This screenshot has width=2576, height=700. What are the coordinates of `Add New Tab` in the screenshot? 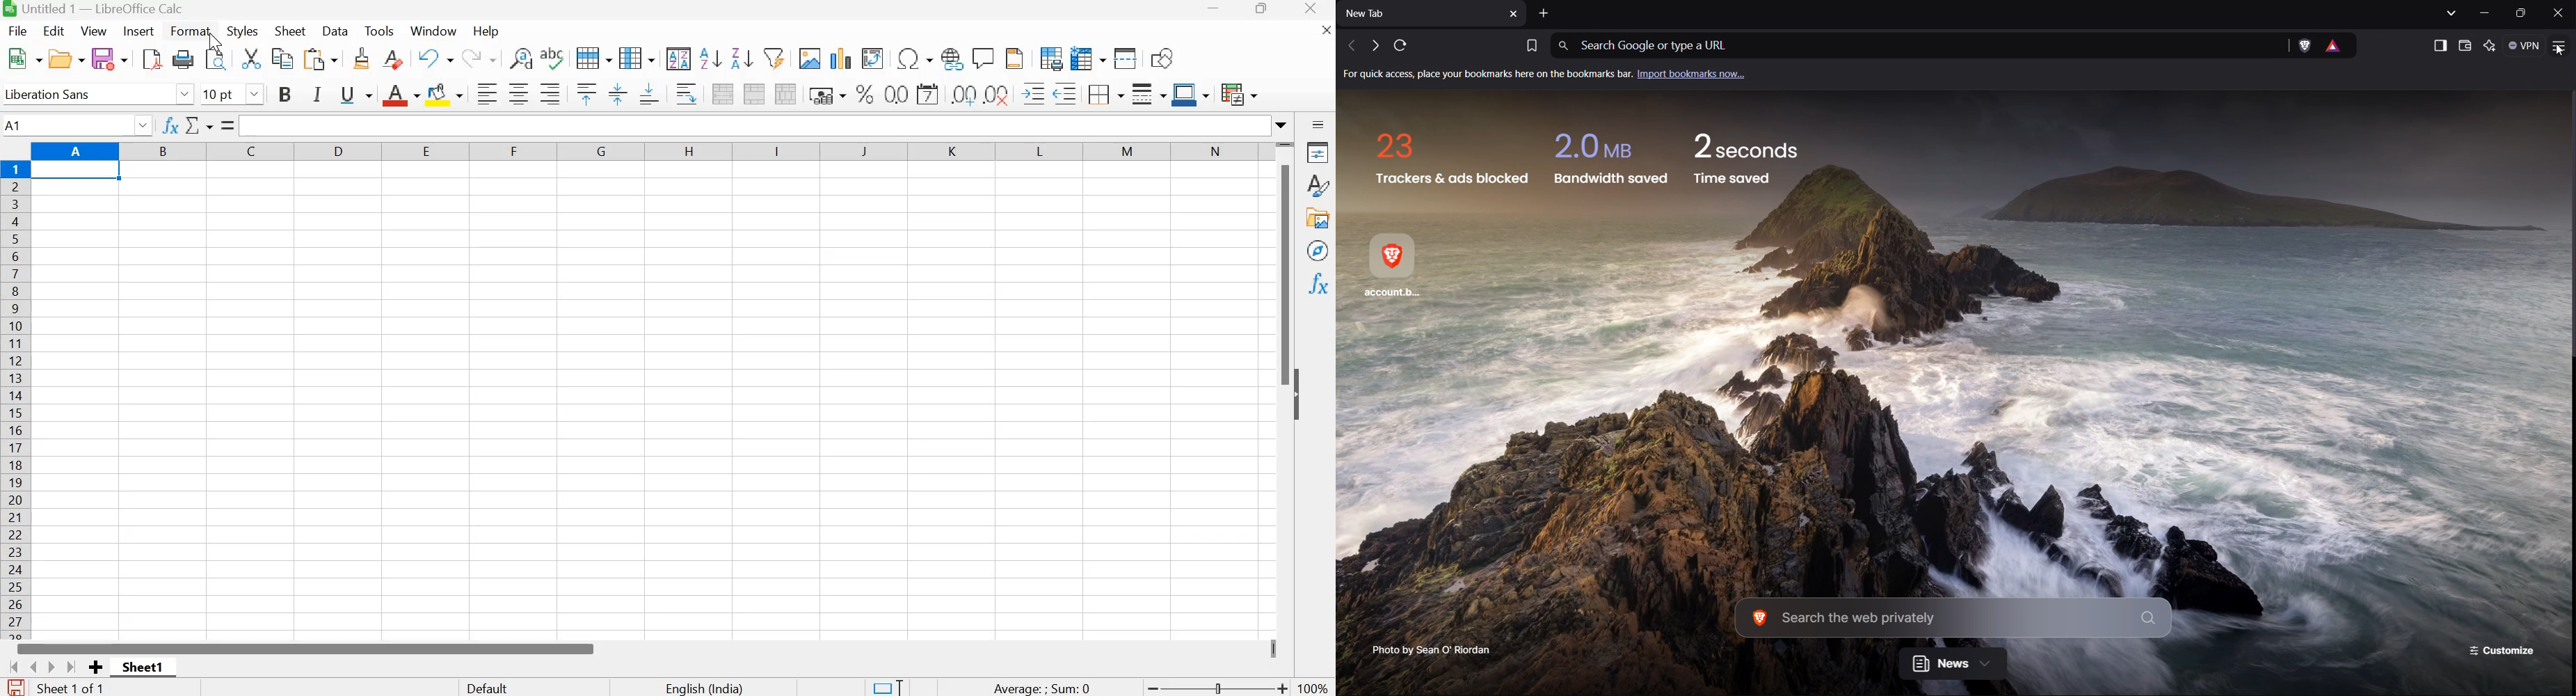 It's located at (1546, 14).